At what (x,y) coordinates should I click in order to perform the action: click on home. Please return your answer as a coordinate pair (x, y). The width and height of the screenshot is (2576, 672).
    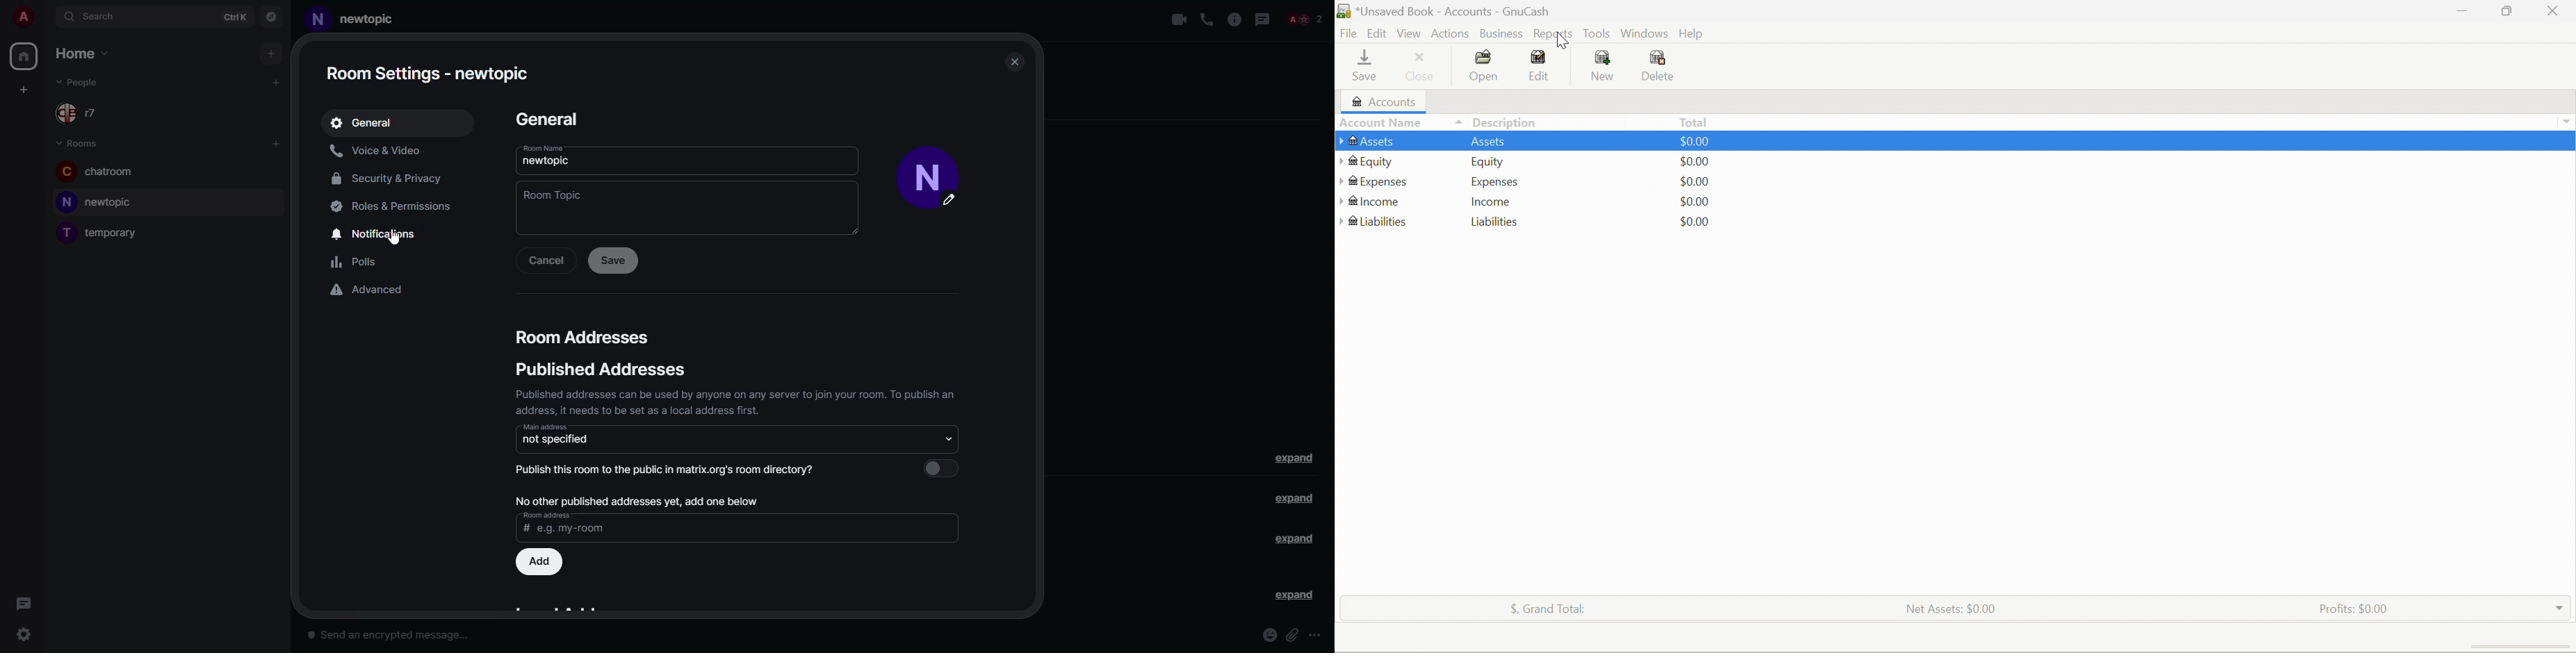
    Looking at the image, I should click on (82, 53).